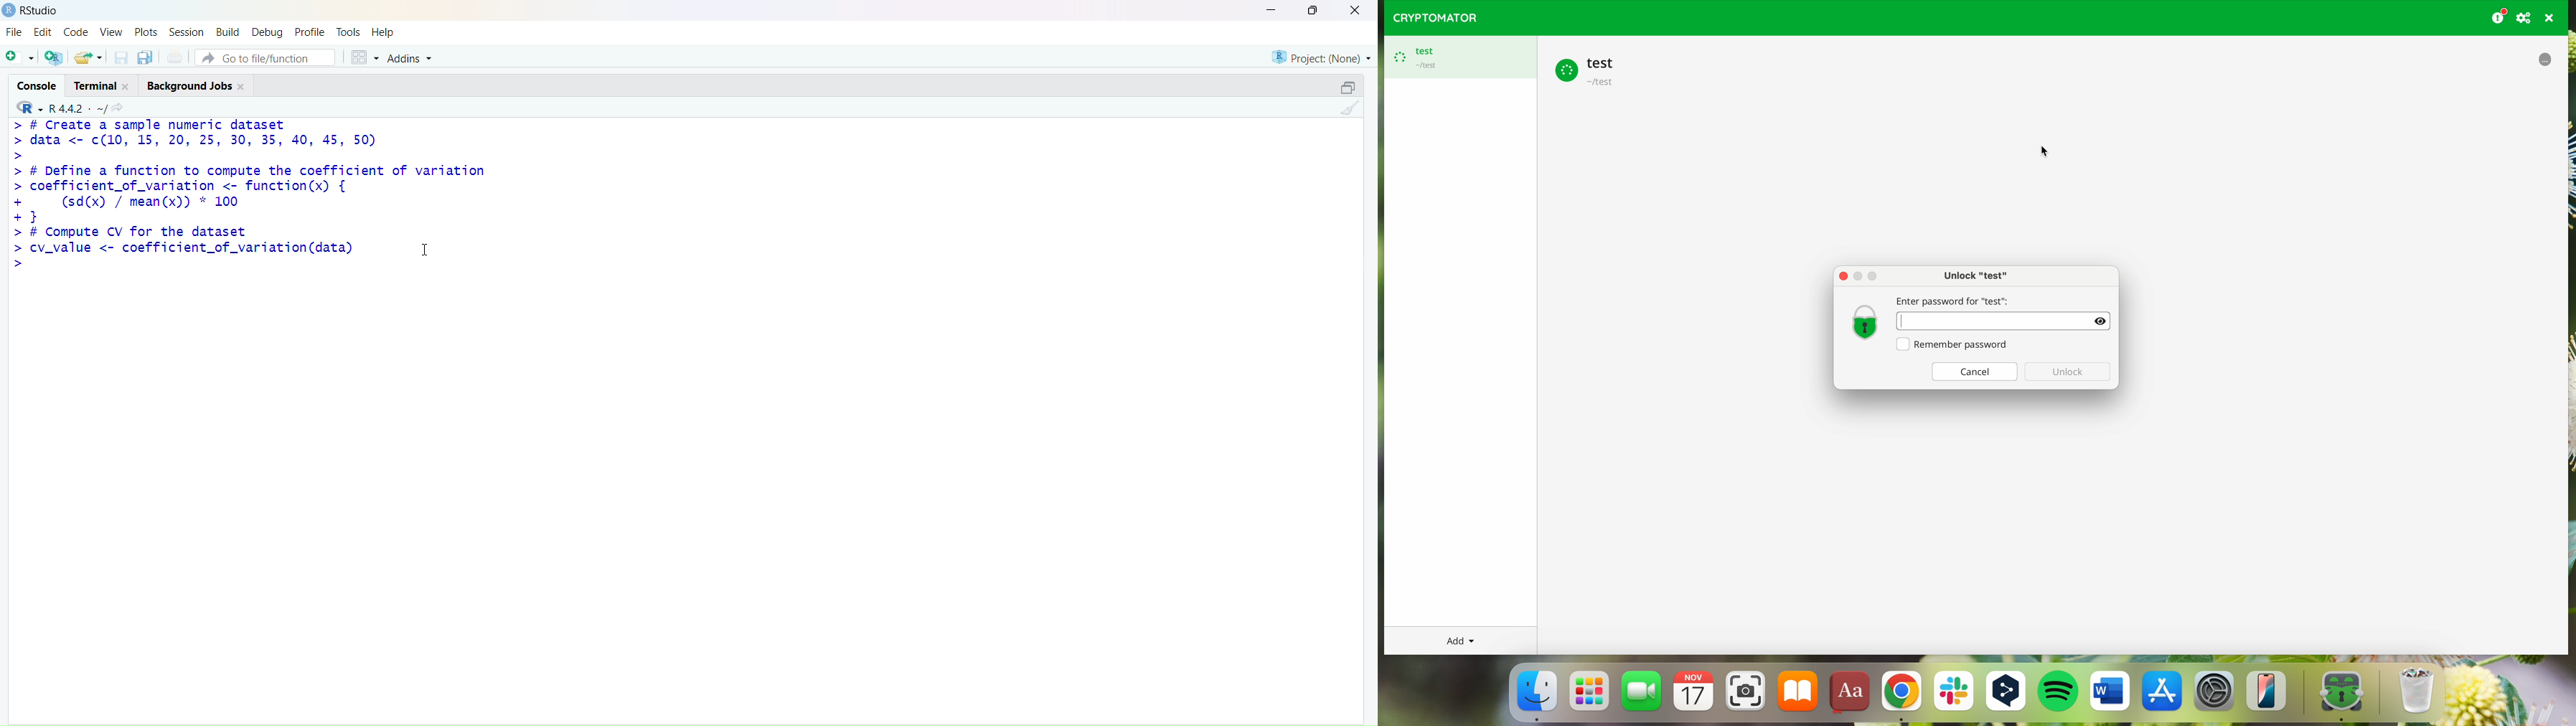  I want to click on Slack, so click(1953, 695).